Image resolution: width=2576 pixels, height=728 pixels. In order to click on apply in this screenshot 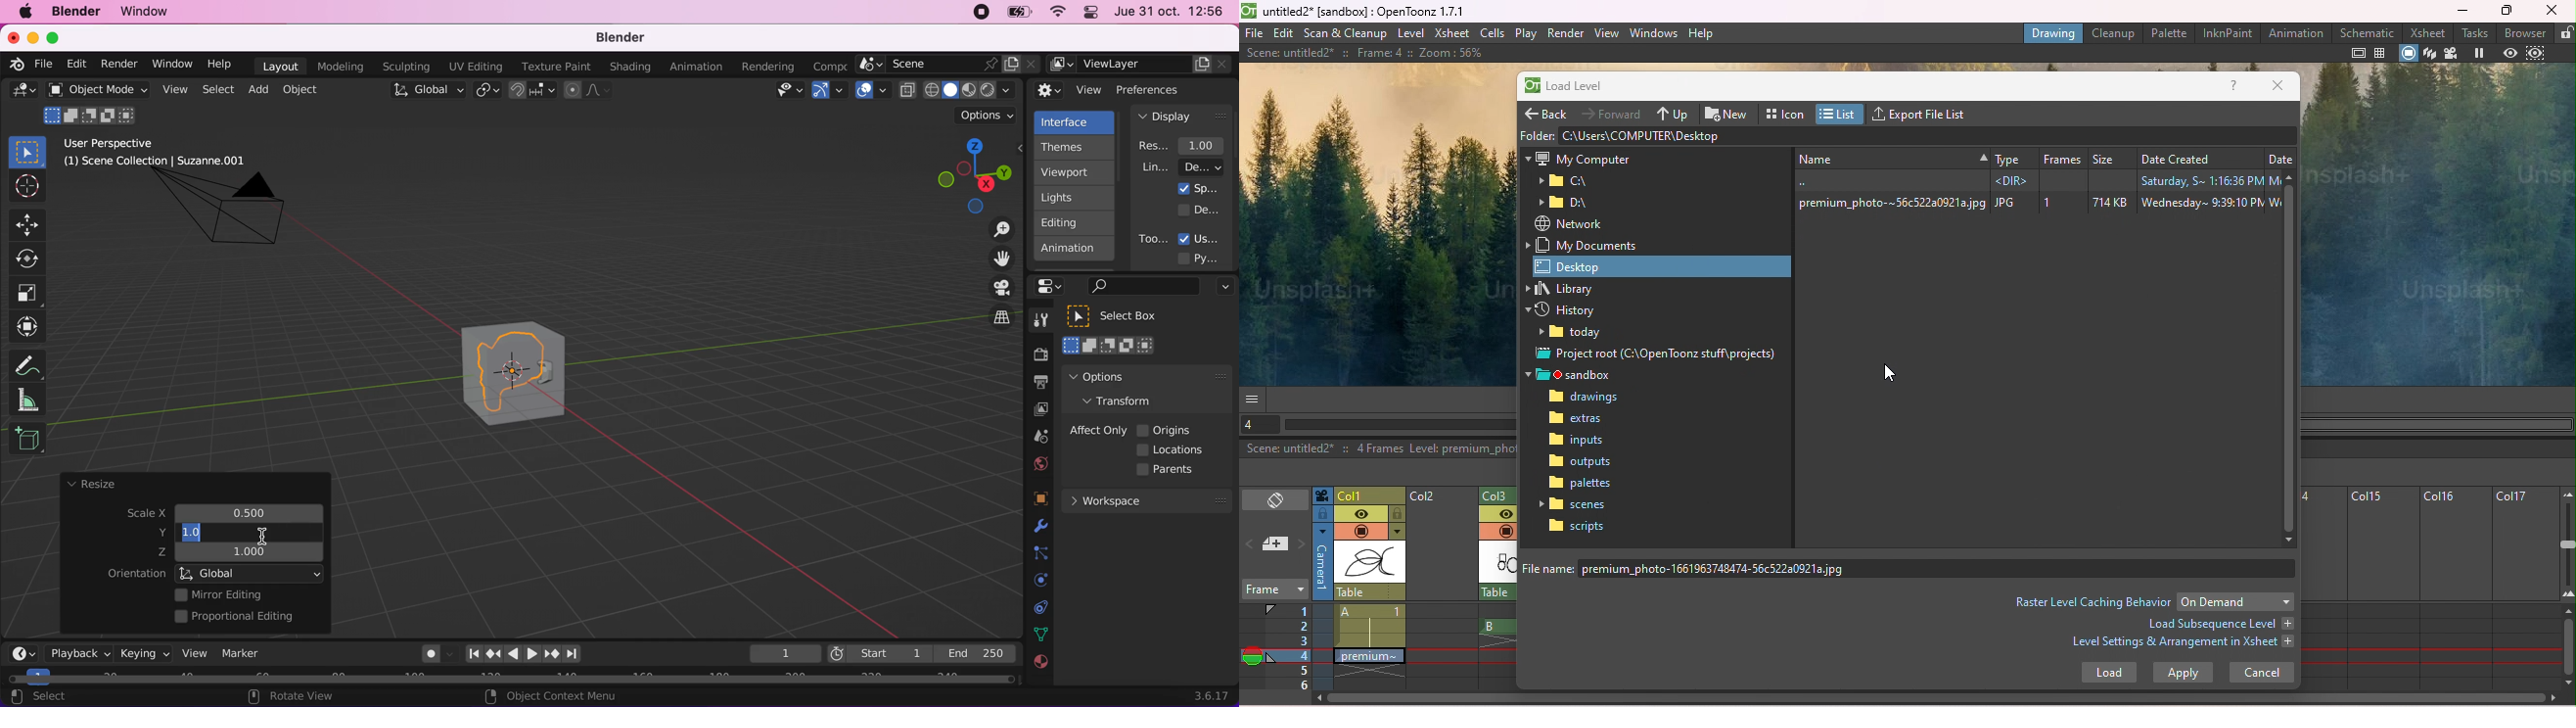, I will do `click(2183, 673)`.